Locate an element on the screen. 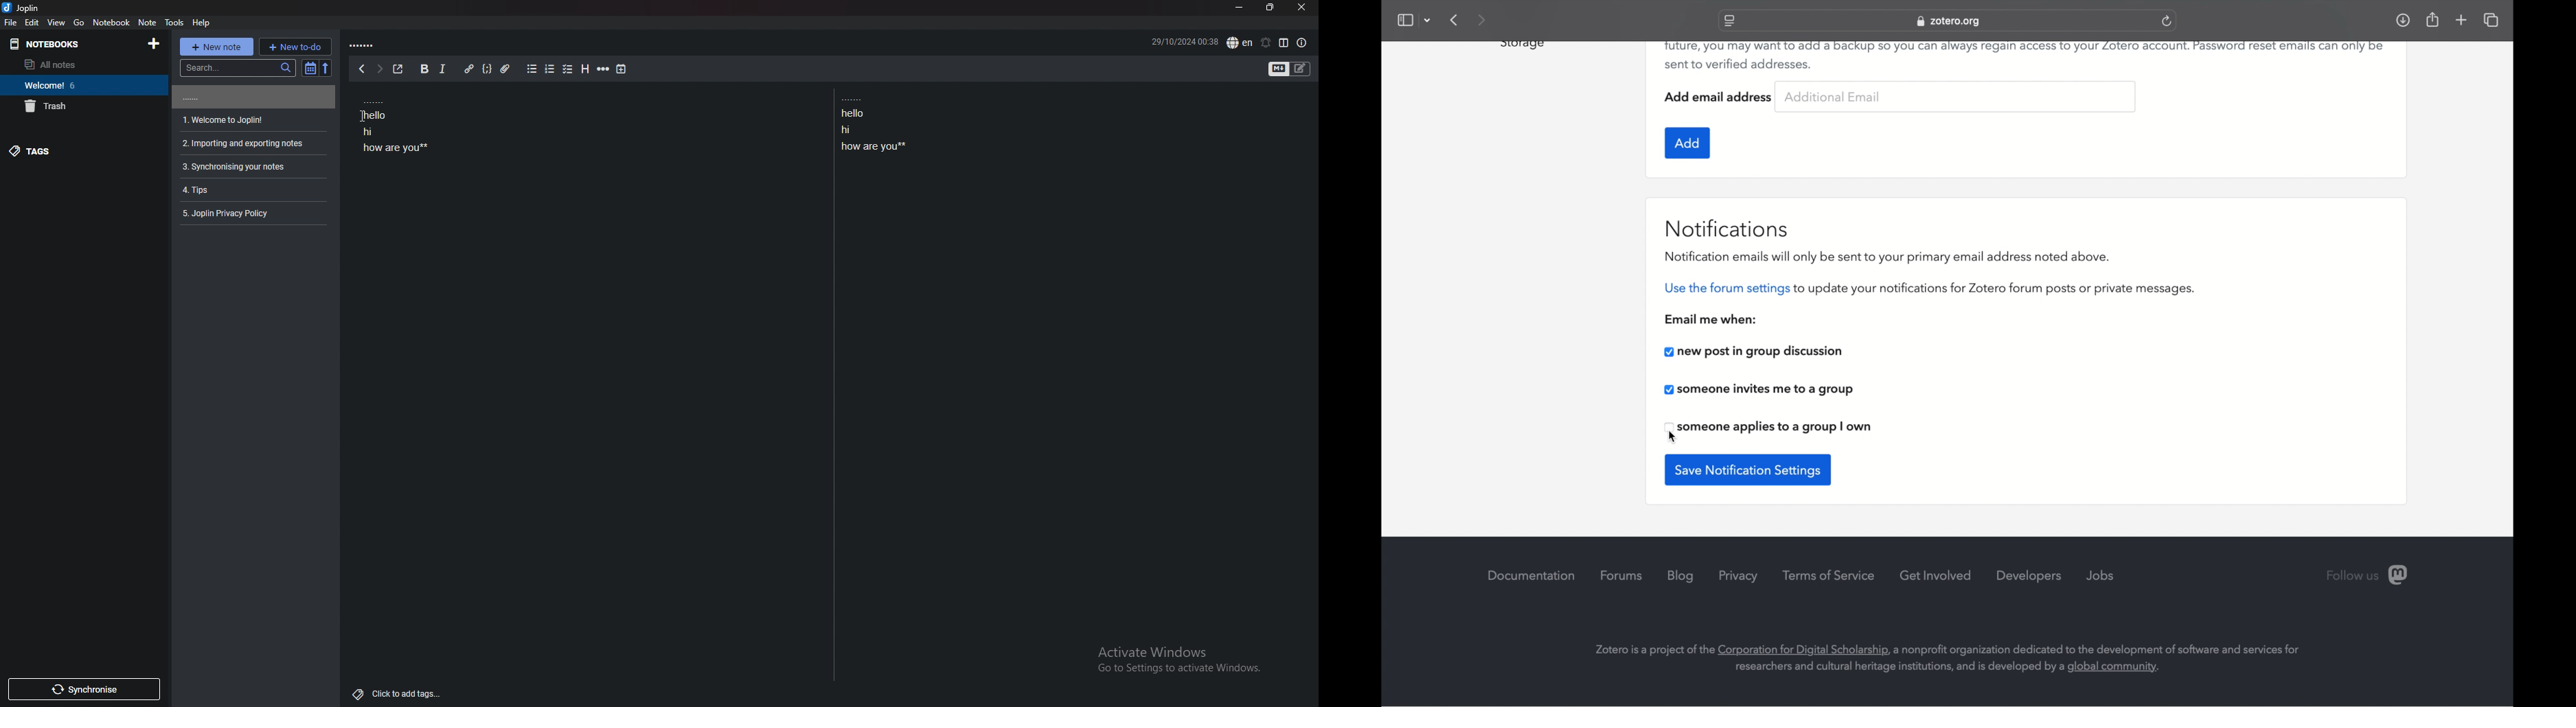 This screenshot has height=728, width=2576. notifications is located at coordinates (1729, 227).